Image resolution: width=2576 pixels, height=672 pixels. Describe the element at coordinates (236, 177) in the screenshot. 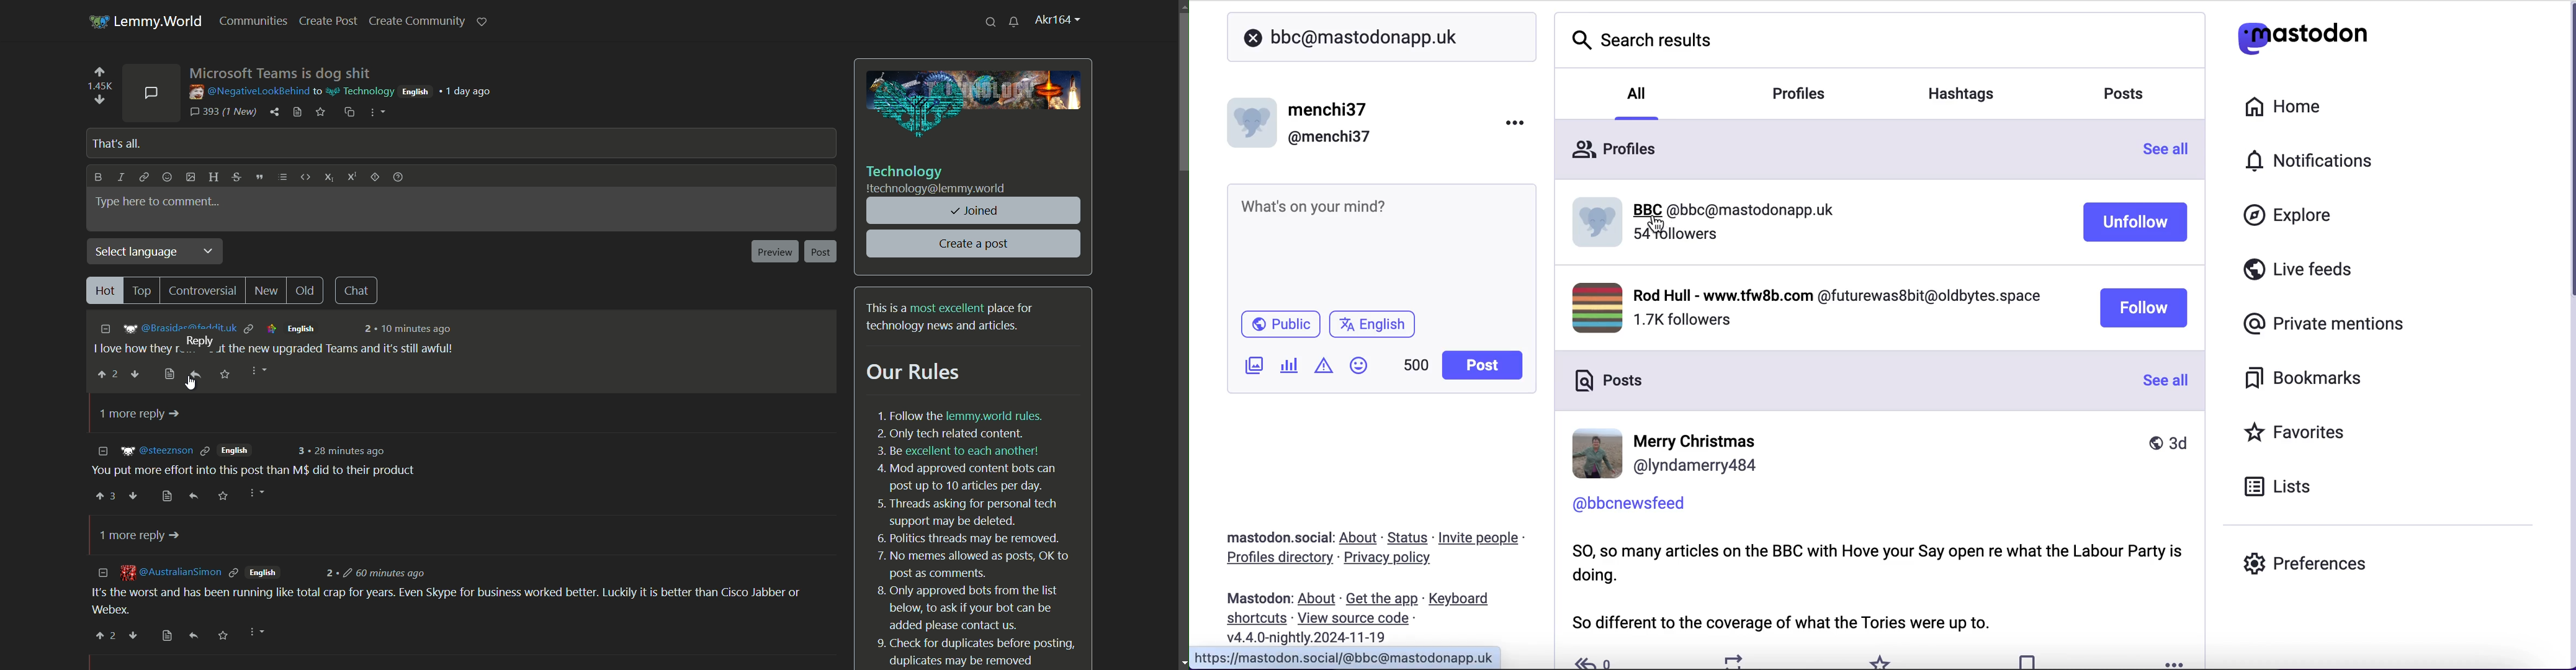

I see `strikethrough` at that location.